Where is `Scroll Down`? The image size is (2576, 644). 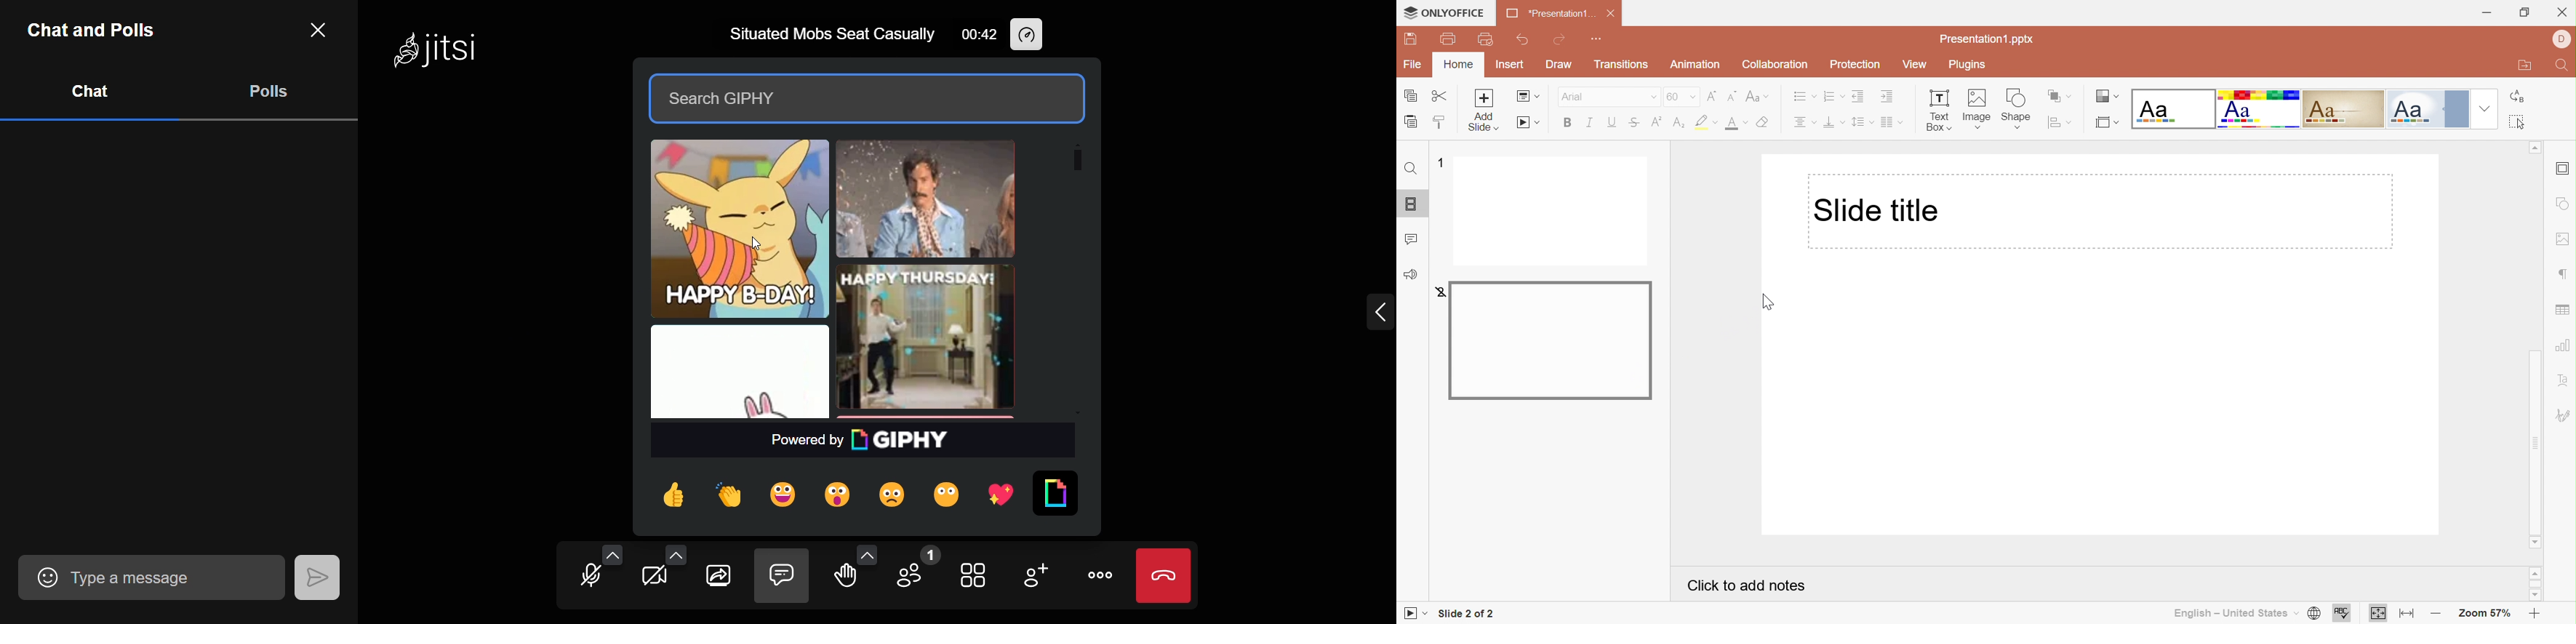
Scroll Down is located at coordinates (2534, 542).